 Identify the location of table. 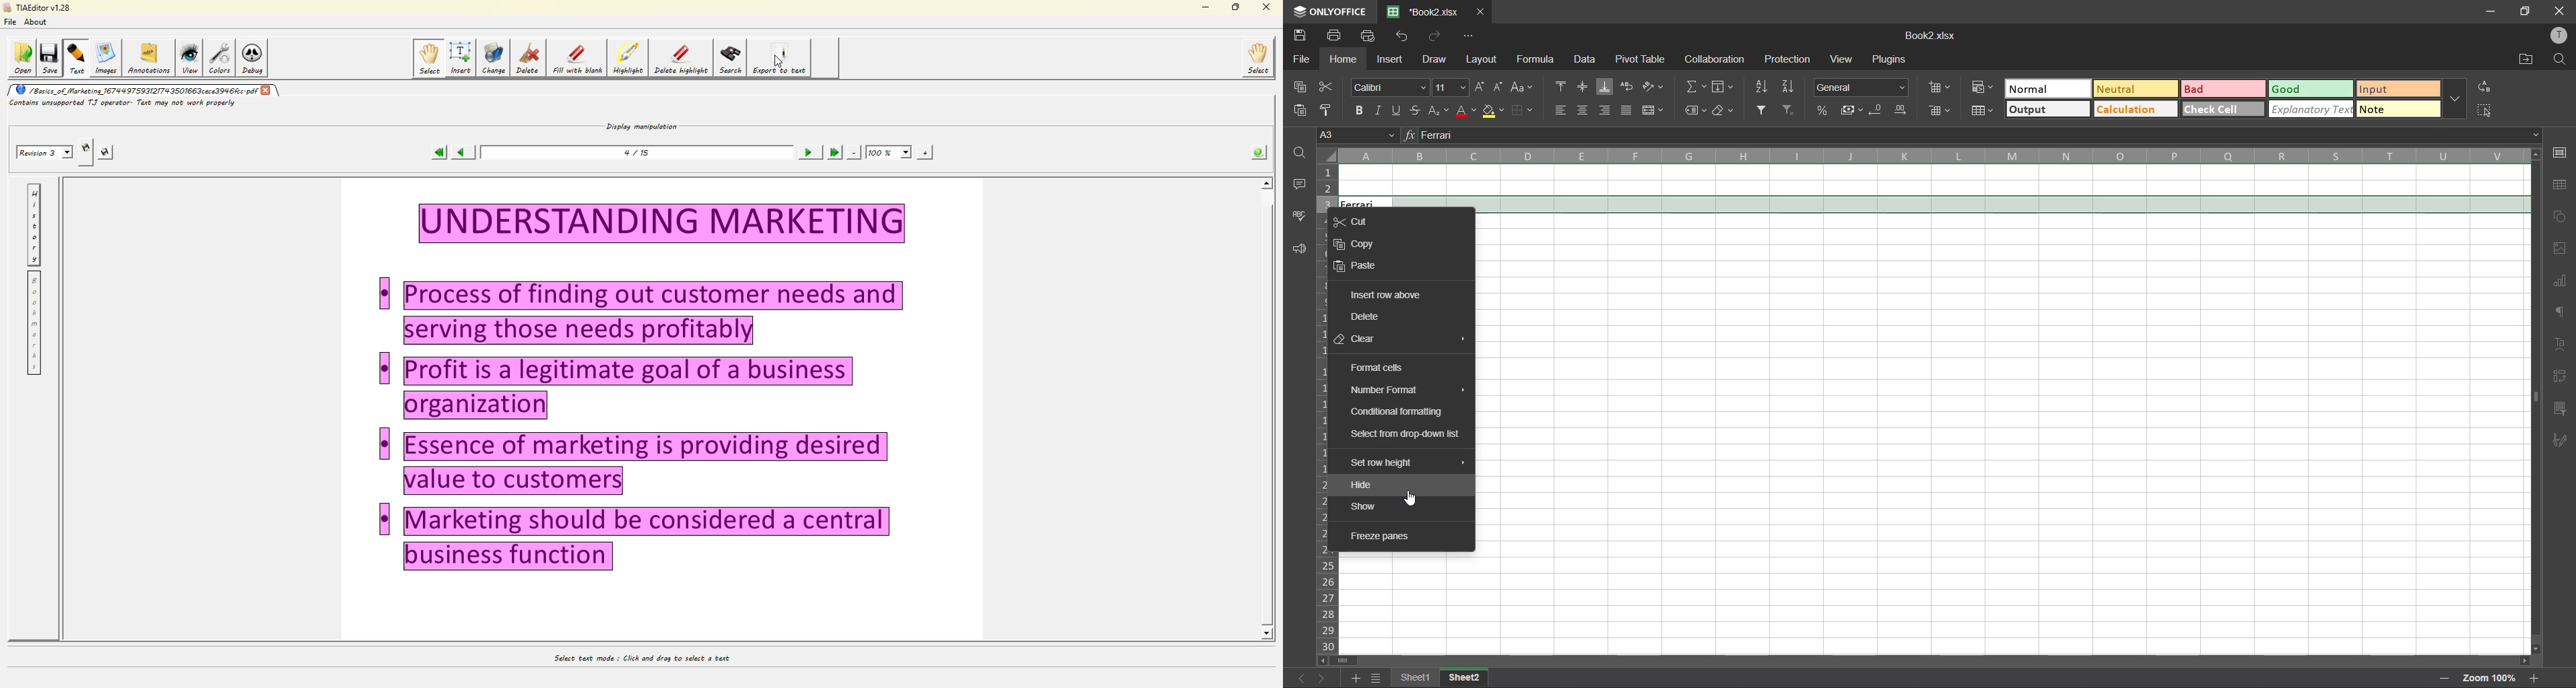
(2563, 186).